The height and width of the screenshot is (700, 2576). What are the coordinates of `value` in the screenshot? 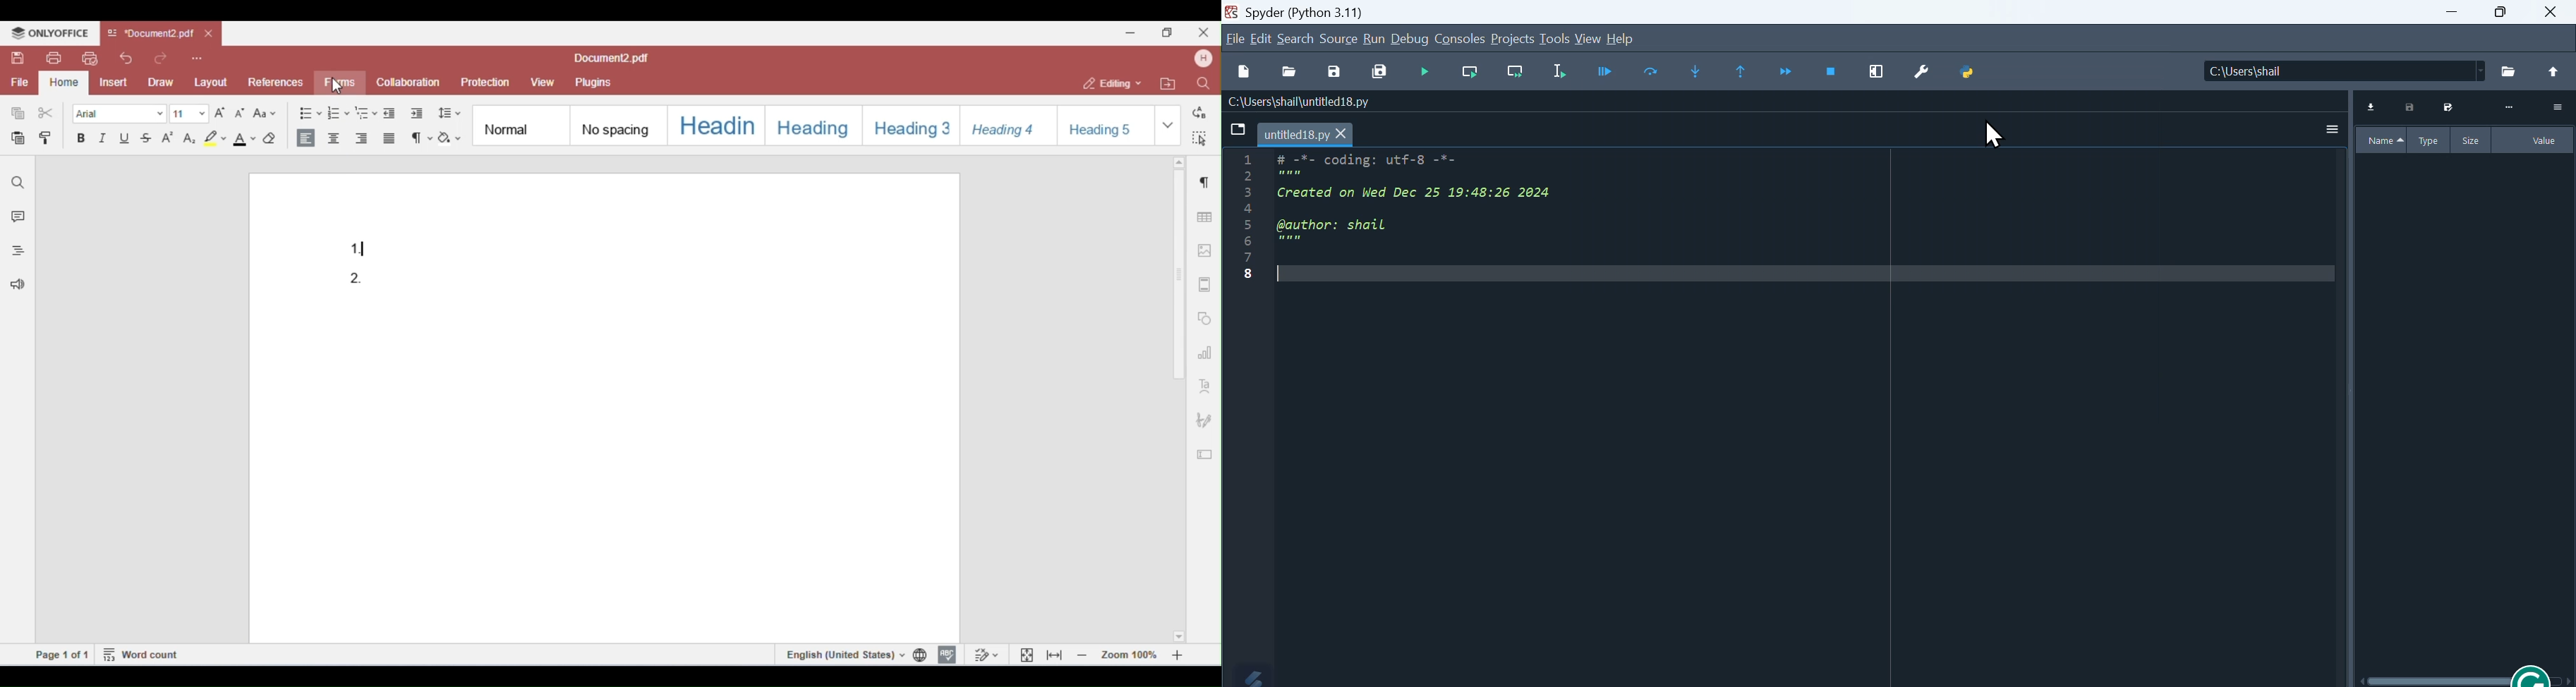 It's located at (2544, 142).